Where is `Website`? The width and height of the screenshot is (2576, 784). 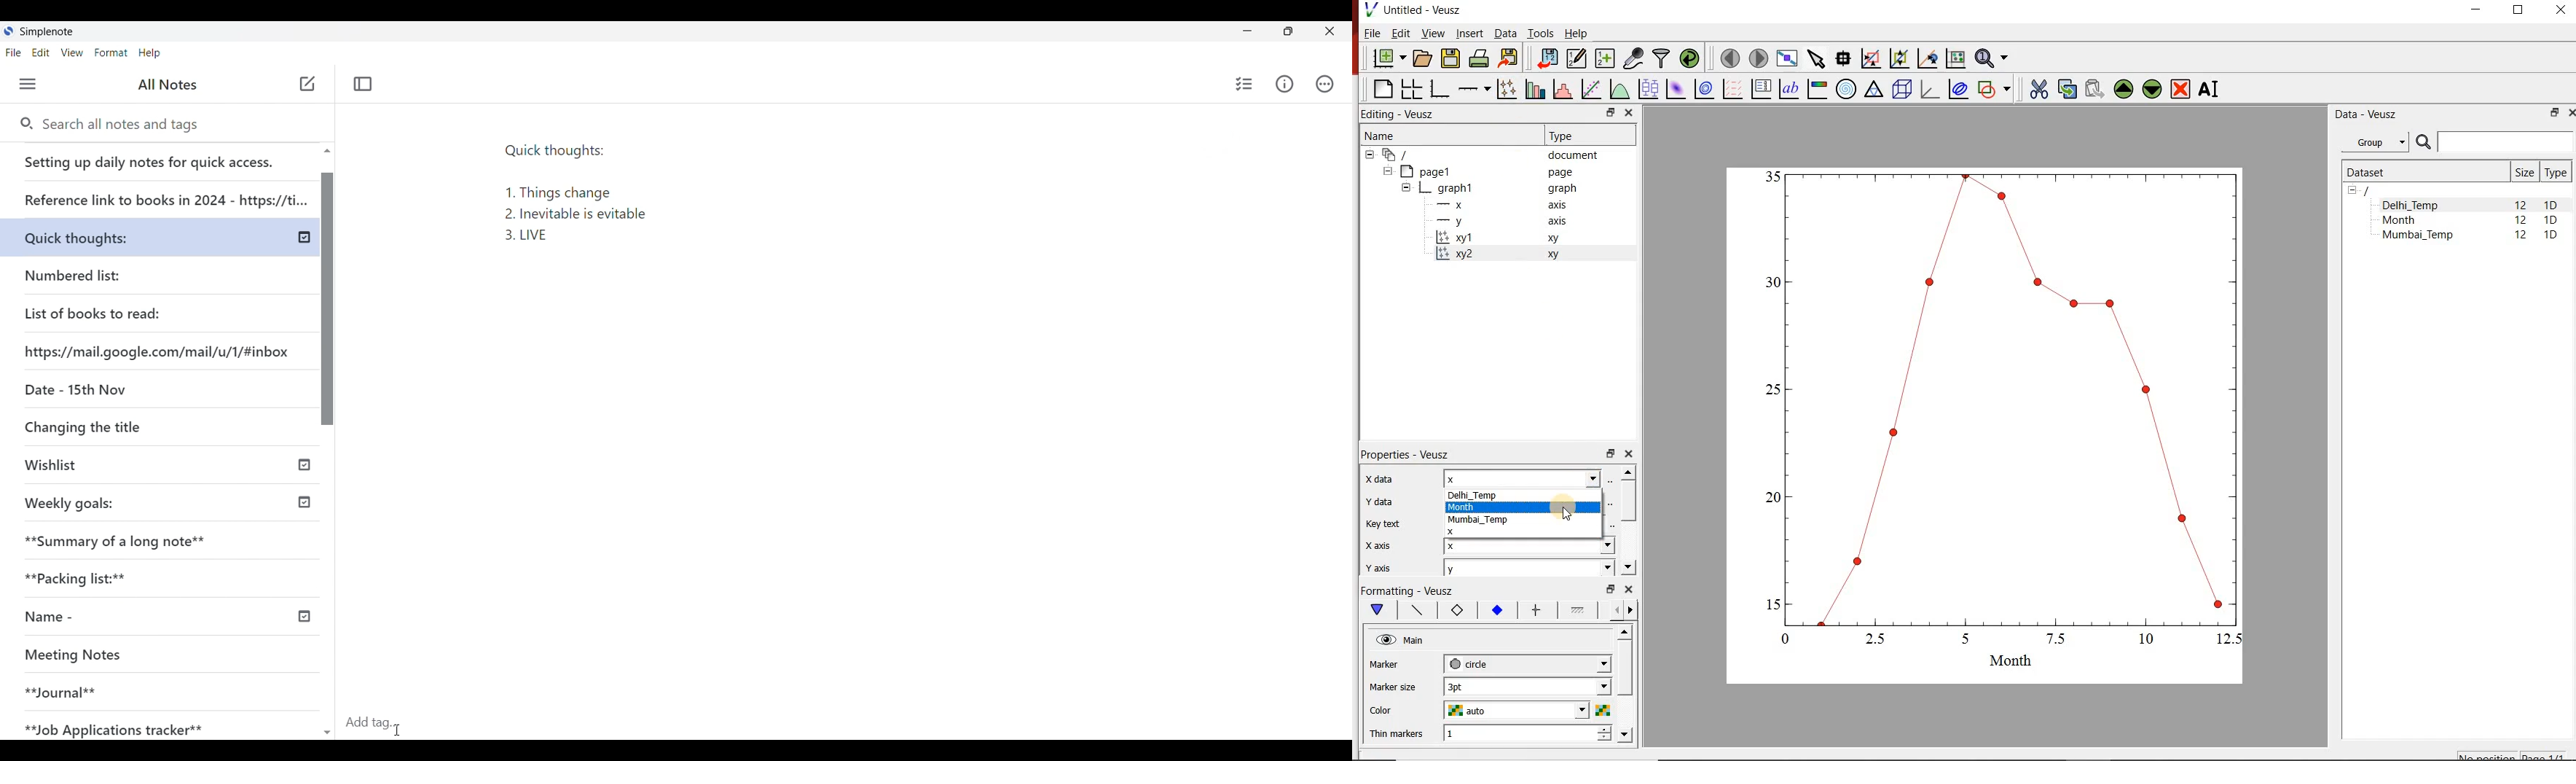
Website is located at coordinates (159, 350).